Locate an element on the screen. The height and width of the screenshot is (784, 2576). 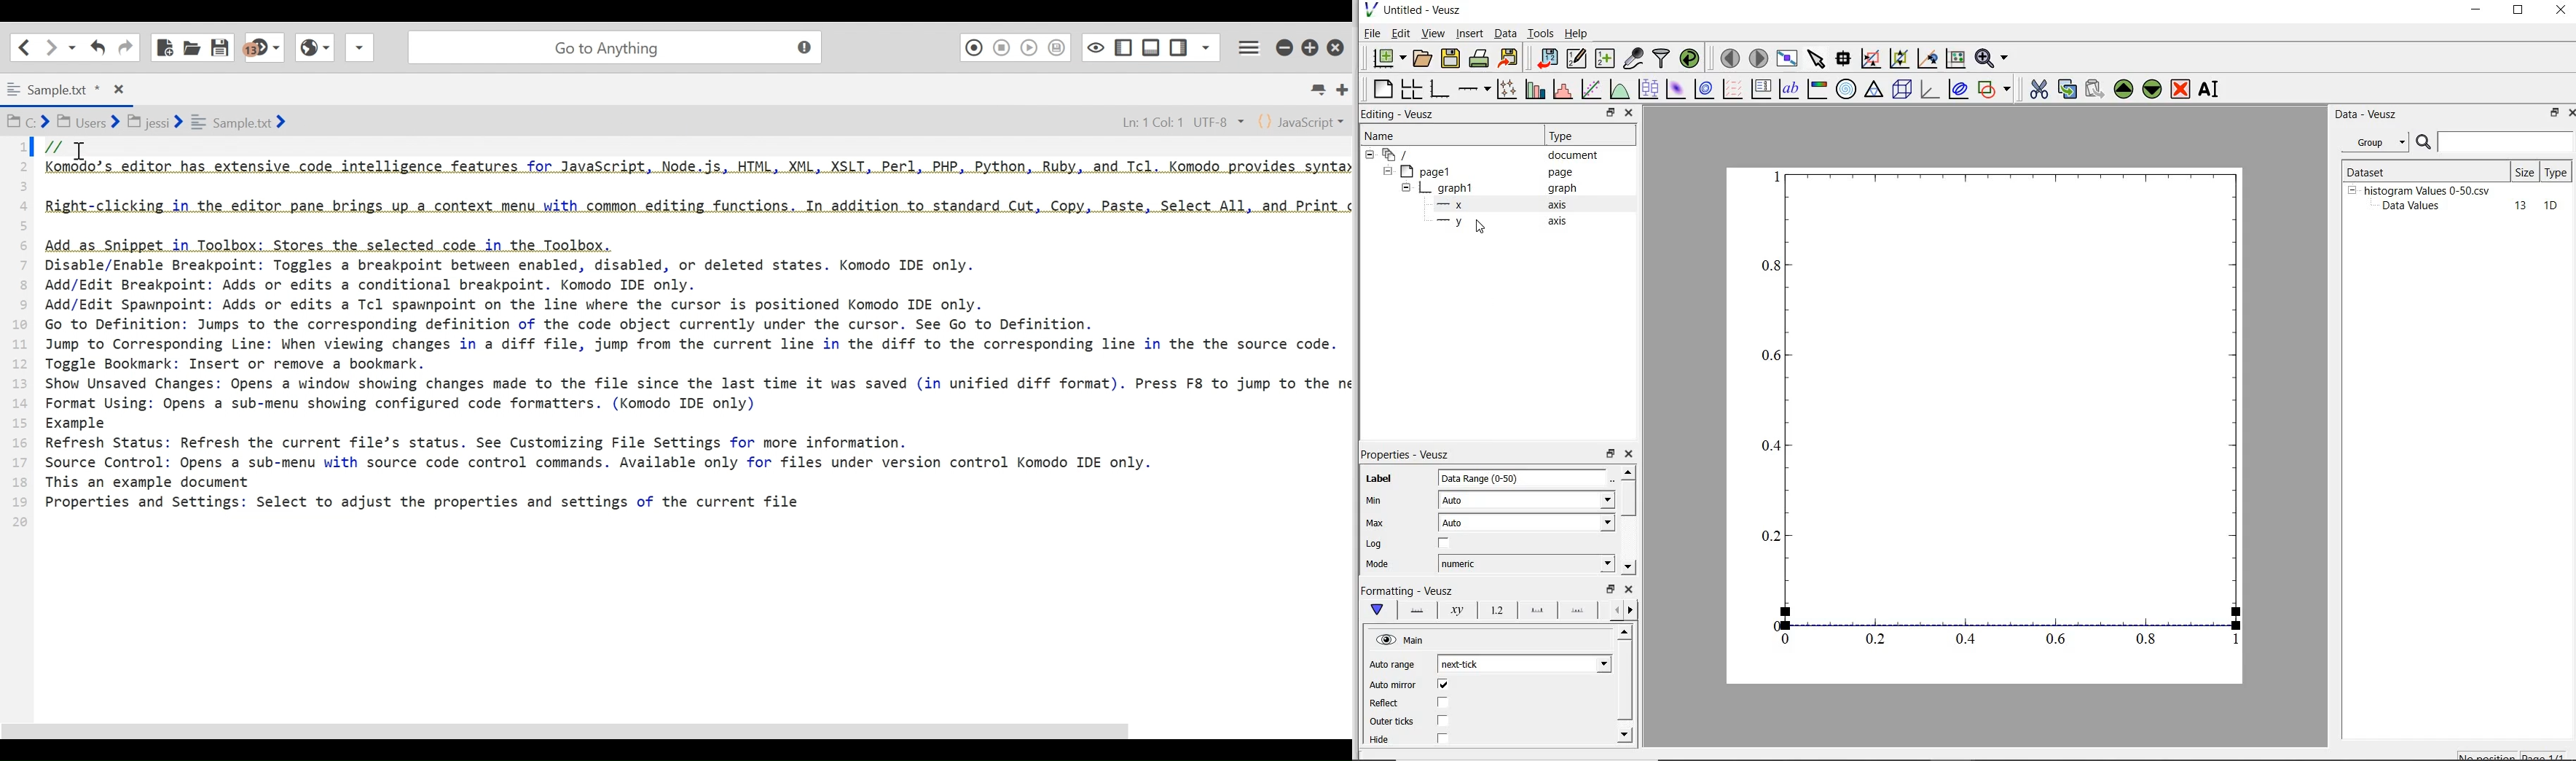
next options is located at coordinates (1632, 610).